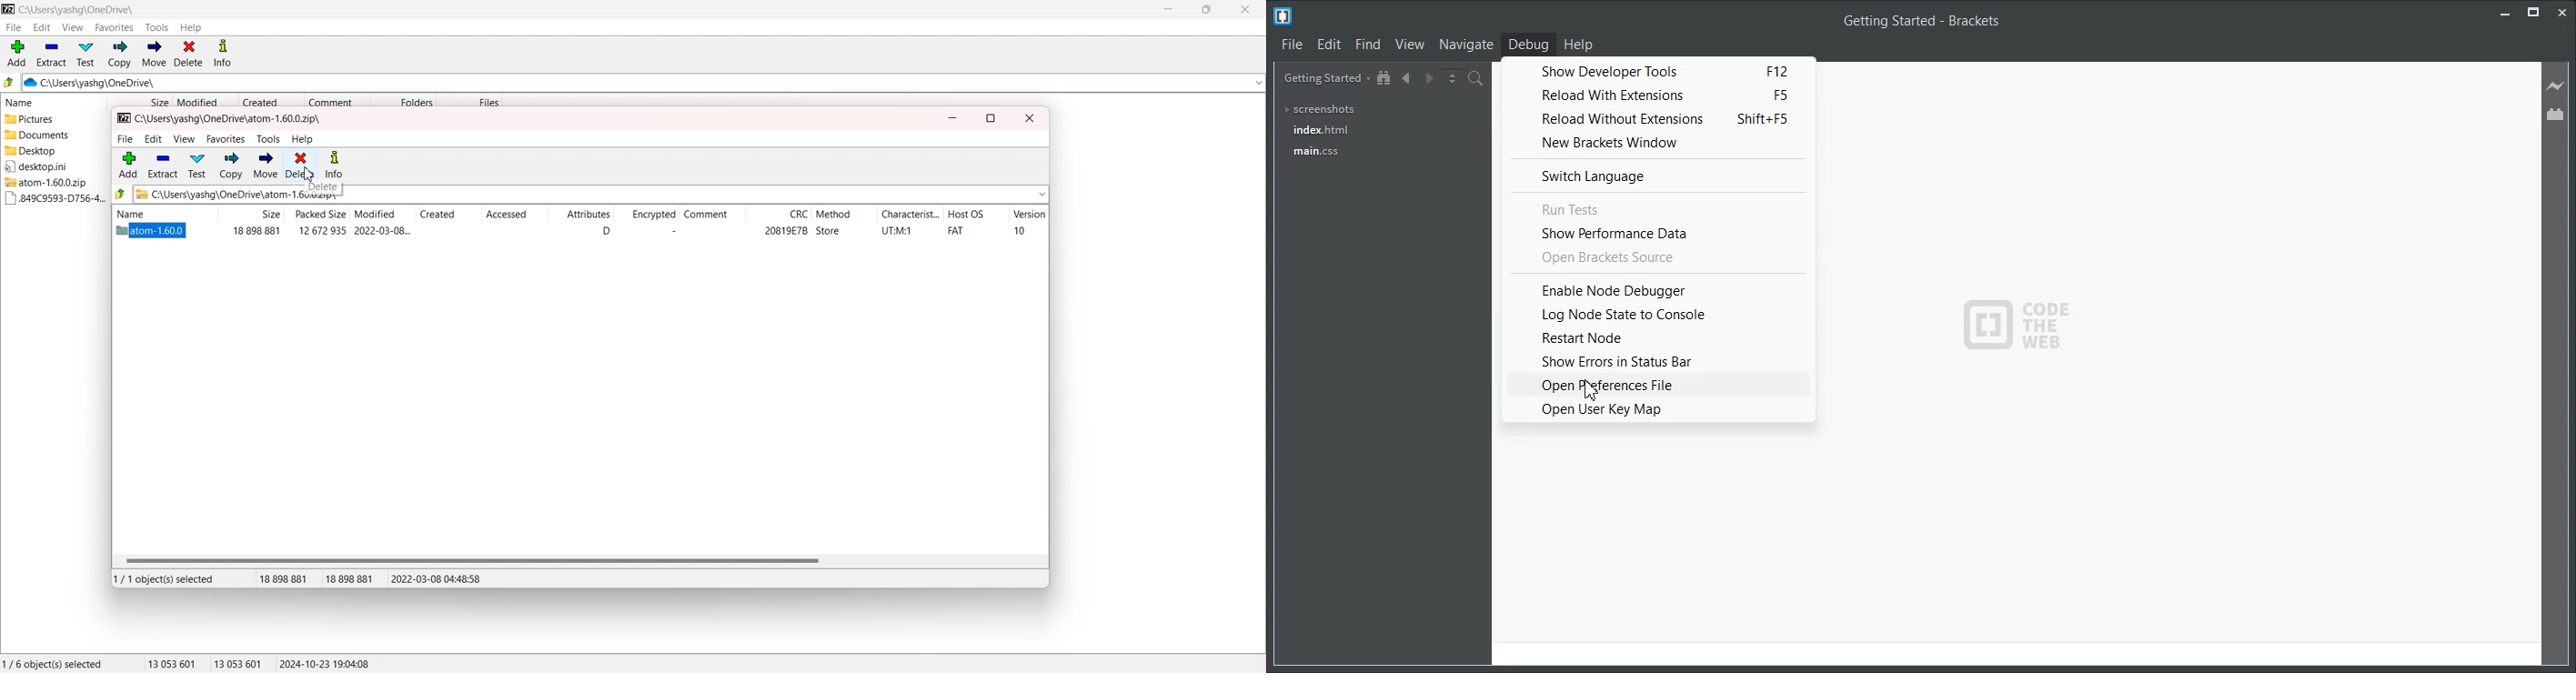  I want to click on Test, so click(86, 54).